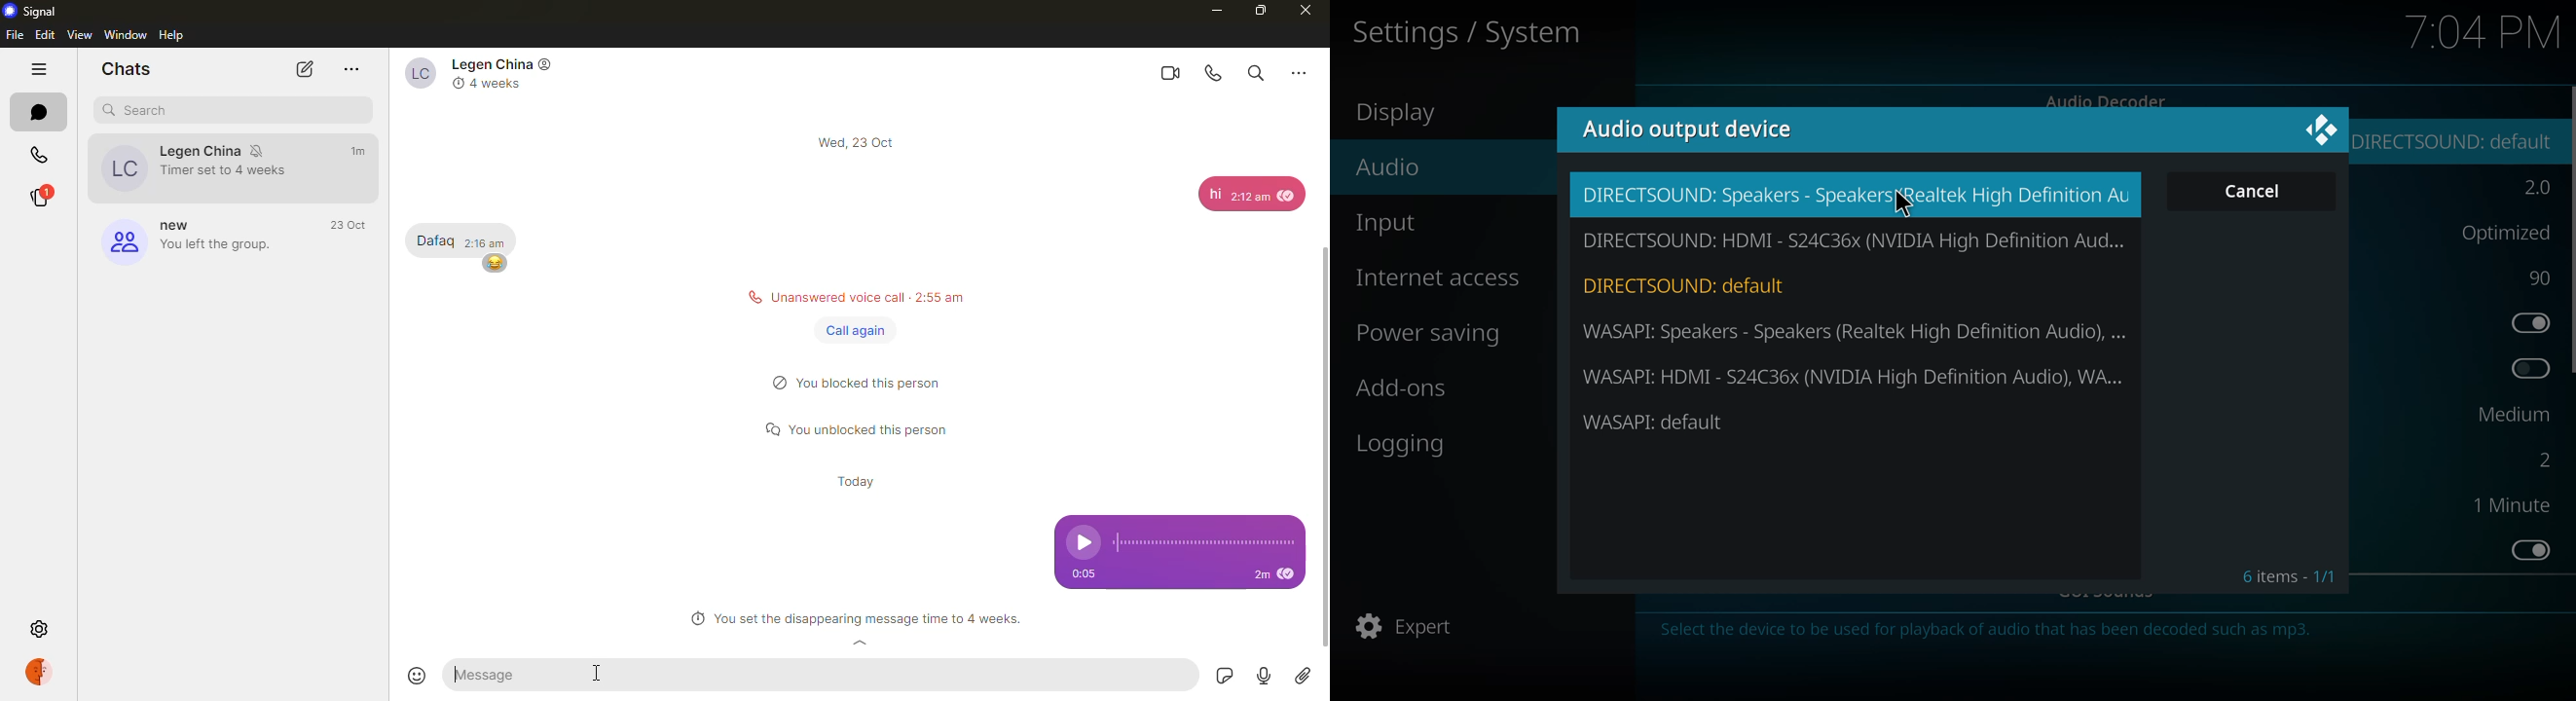 The image size is (2576, 728). Describe the element at coordinates (2107, 98) in the screenshot. I see `audio decoder` at that location.